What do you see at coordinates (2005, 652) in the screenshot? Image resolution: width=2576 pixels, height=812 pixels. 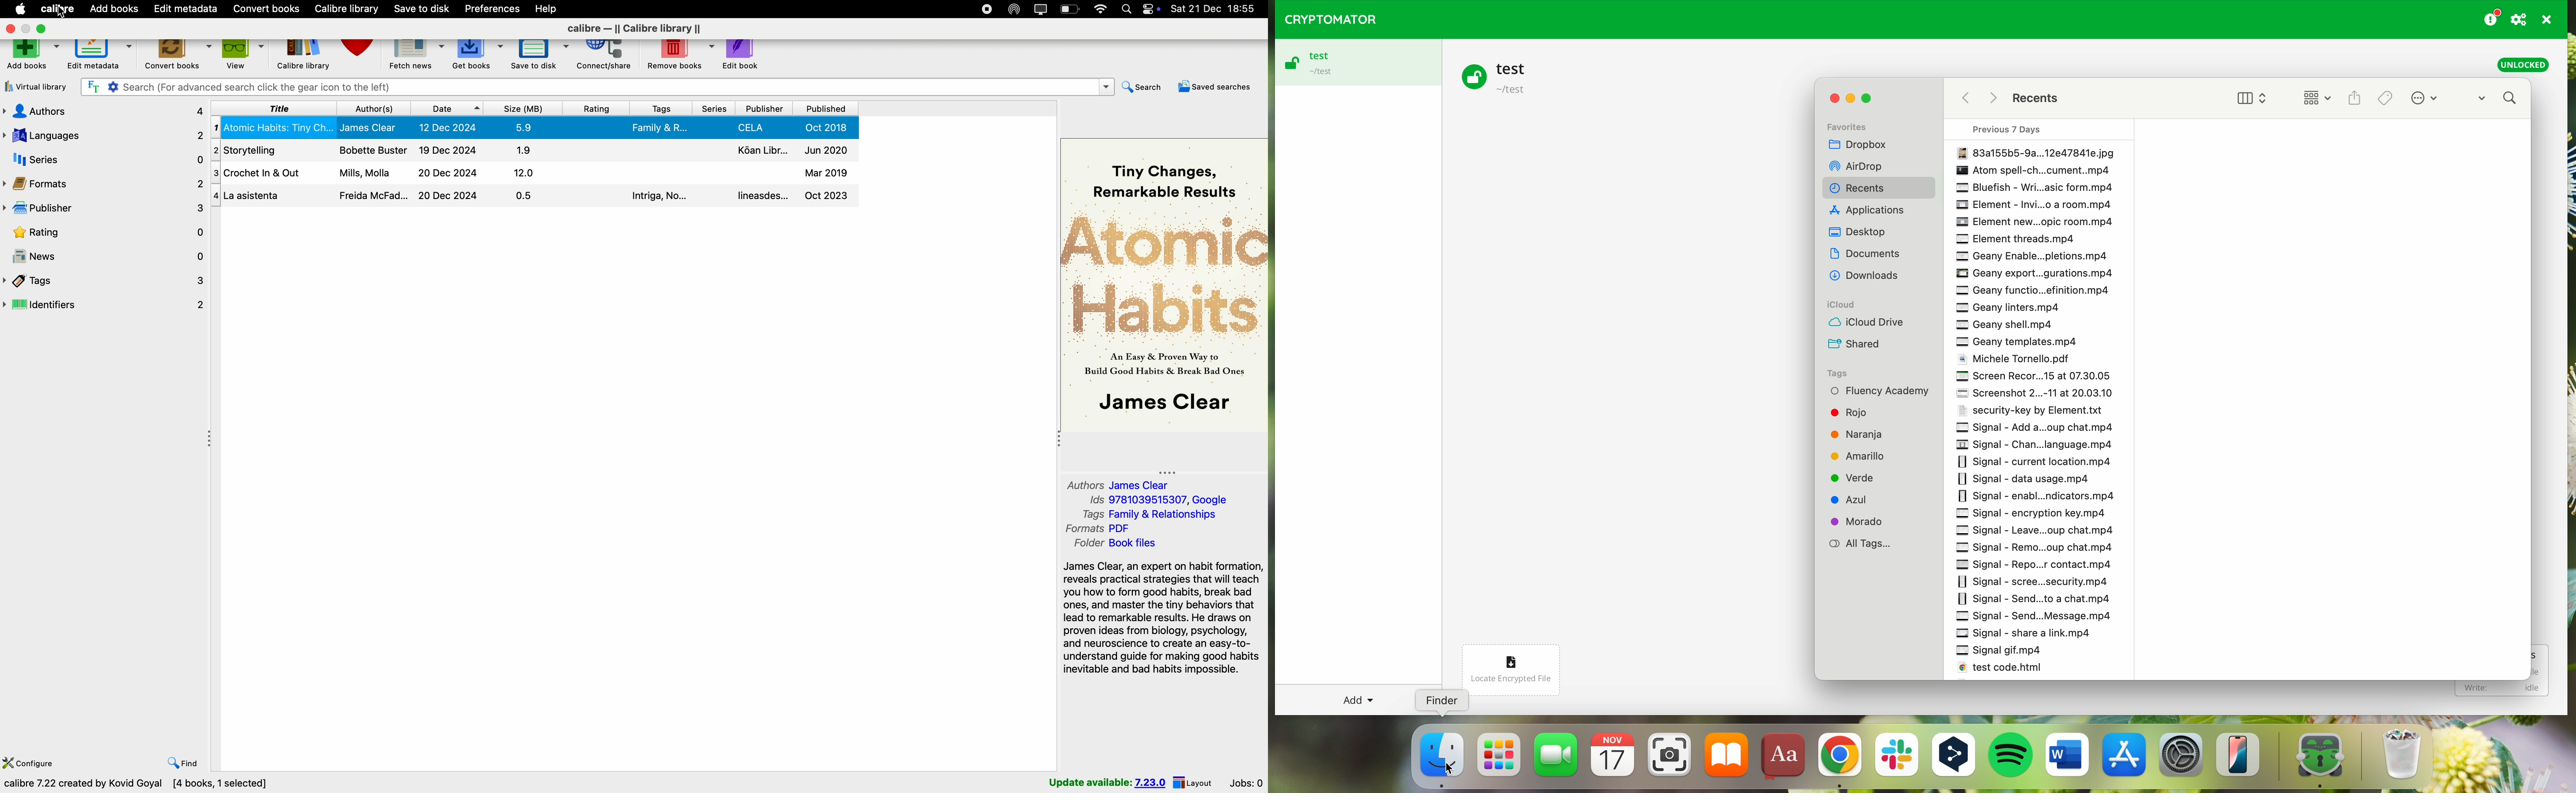 I see `Signal gif` at bounding box center [2005, 652].